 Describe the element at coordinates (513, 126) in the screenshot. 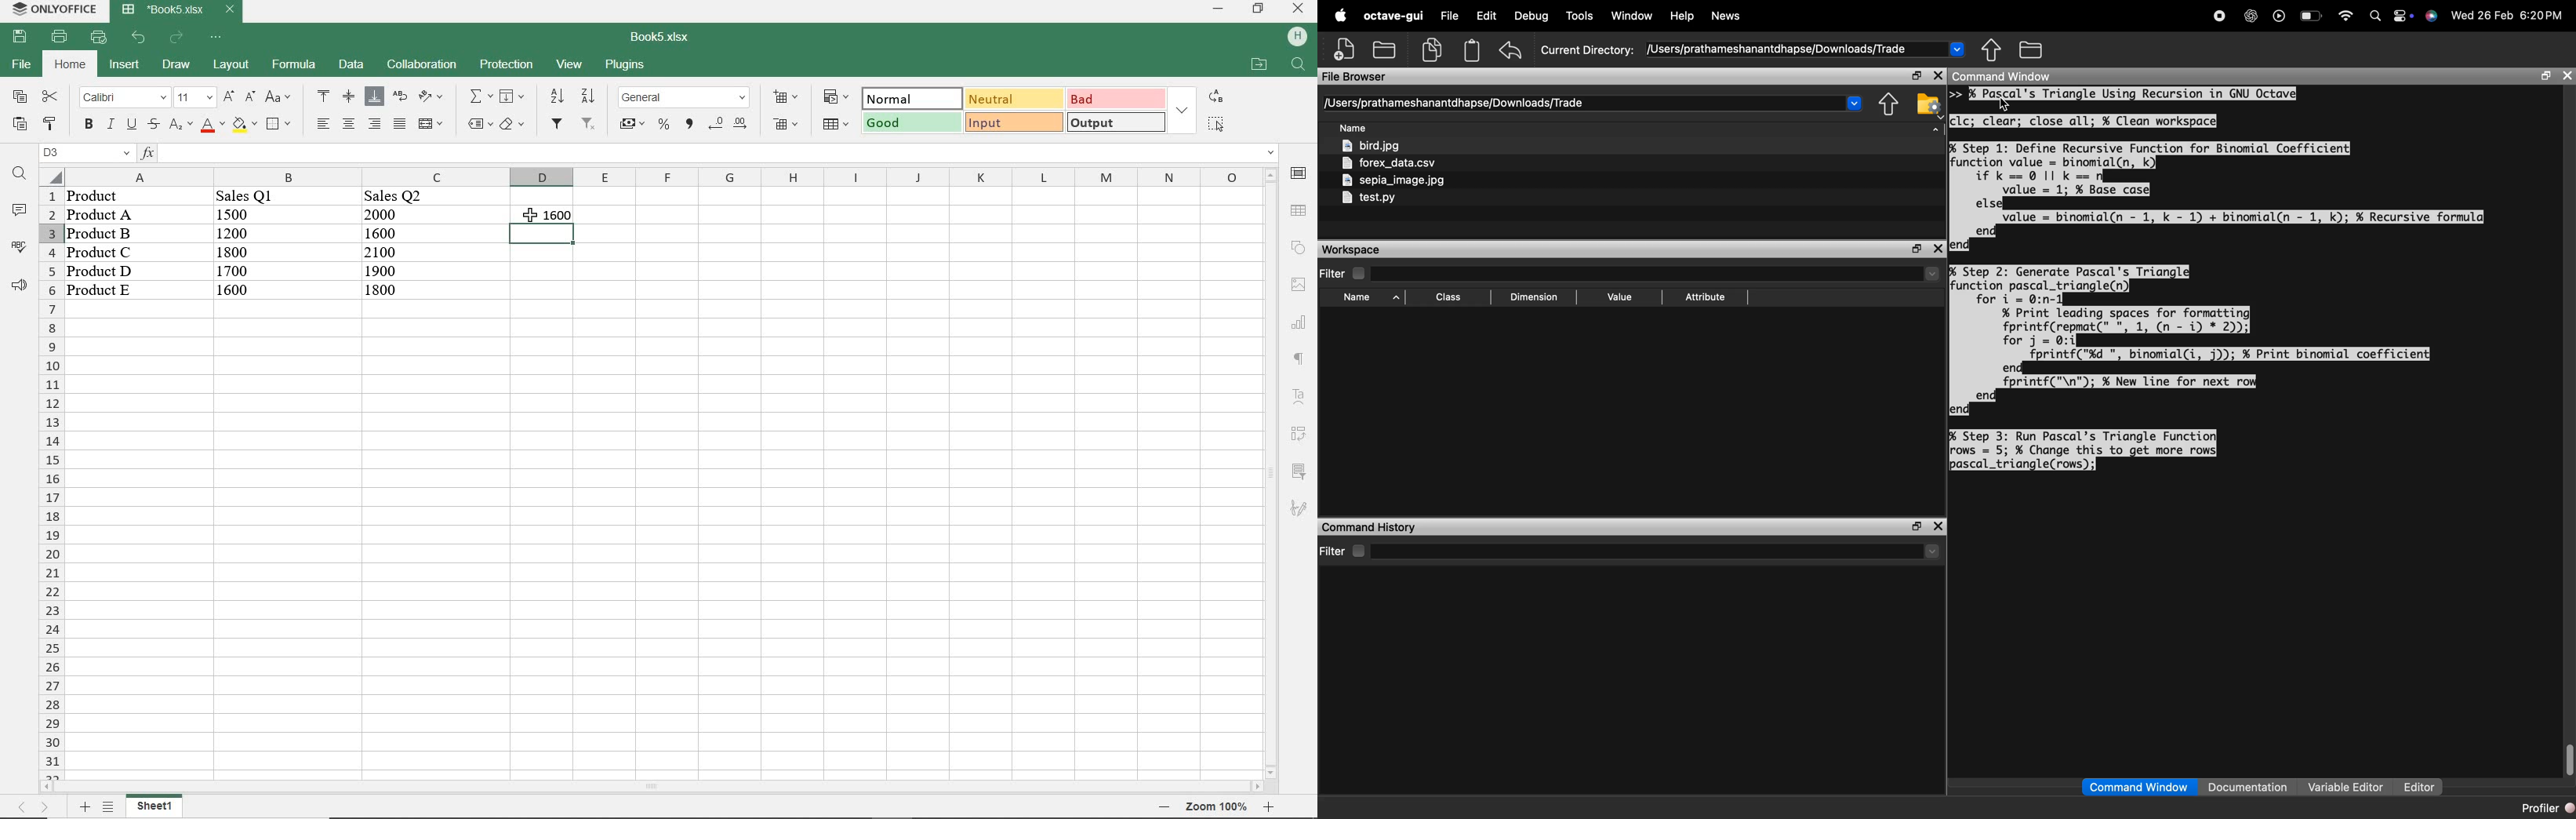

I see `clear` at that location.